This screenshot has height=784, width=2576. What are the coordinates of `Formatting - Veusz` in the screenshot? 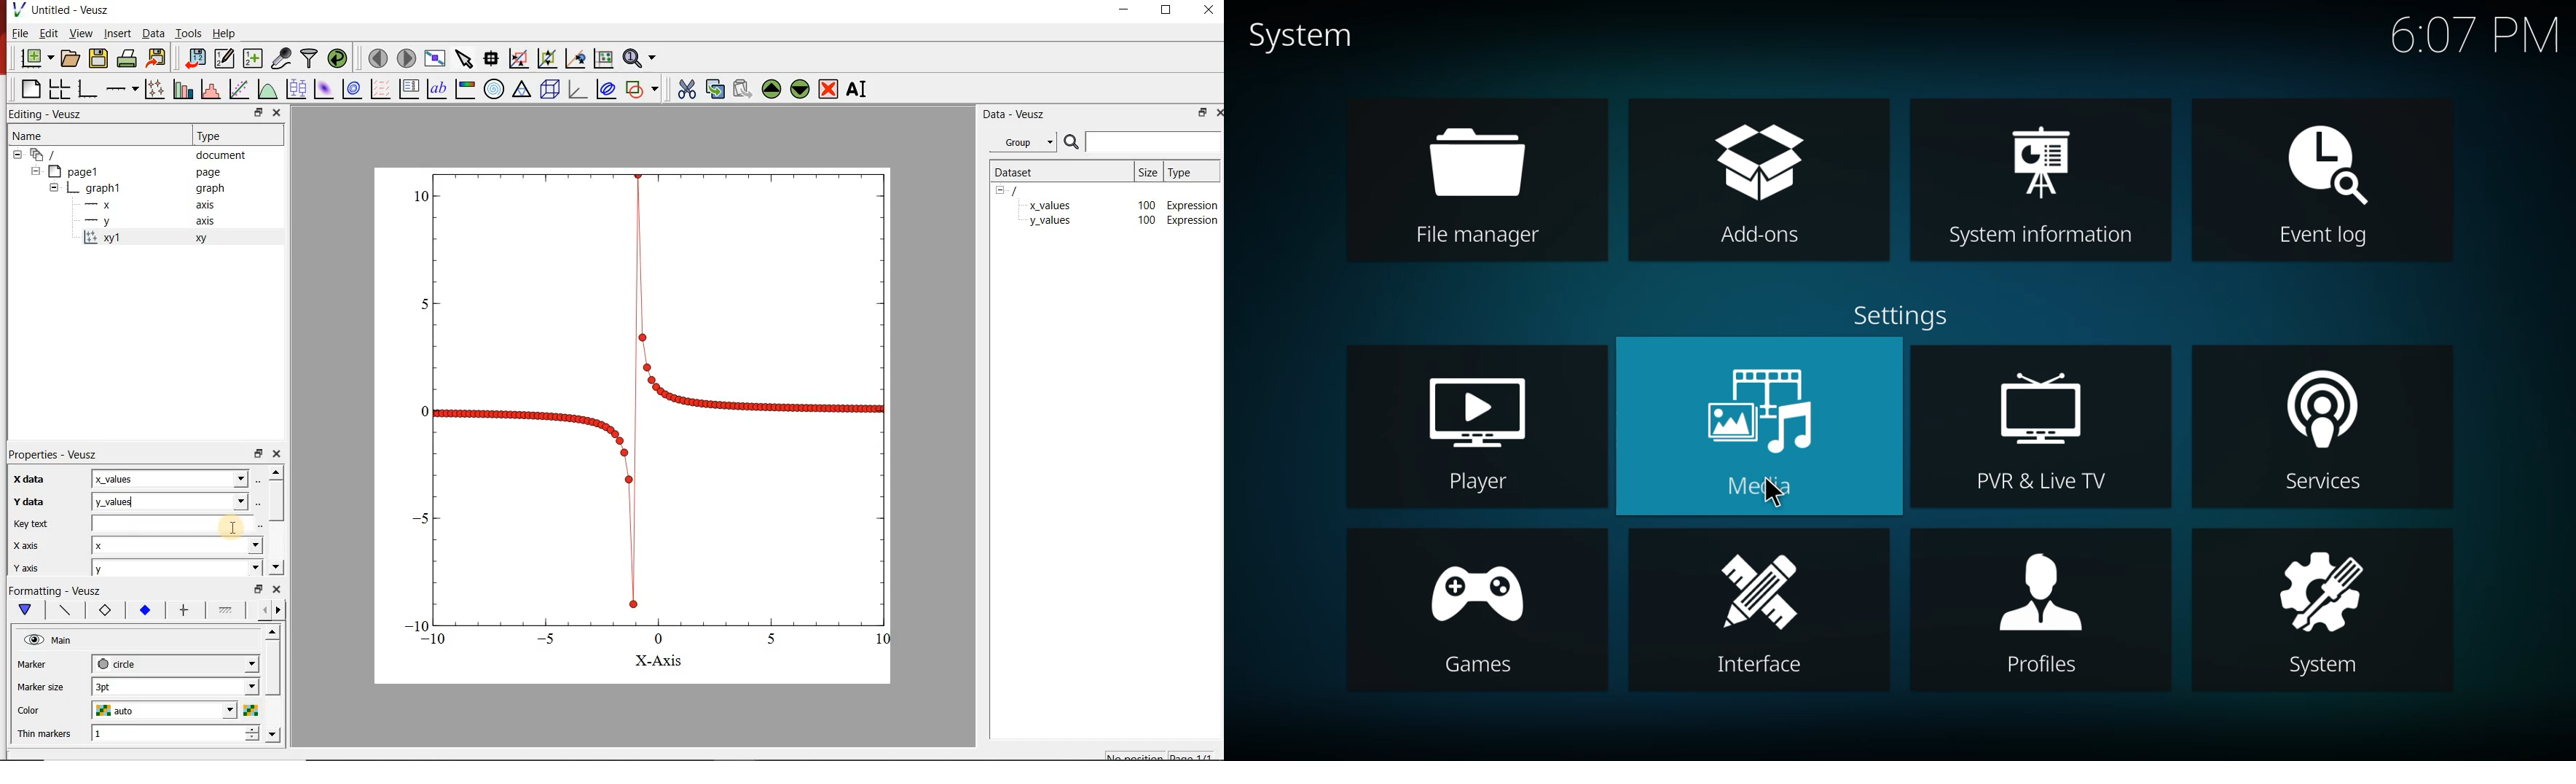 It's located at (58, 590).